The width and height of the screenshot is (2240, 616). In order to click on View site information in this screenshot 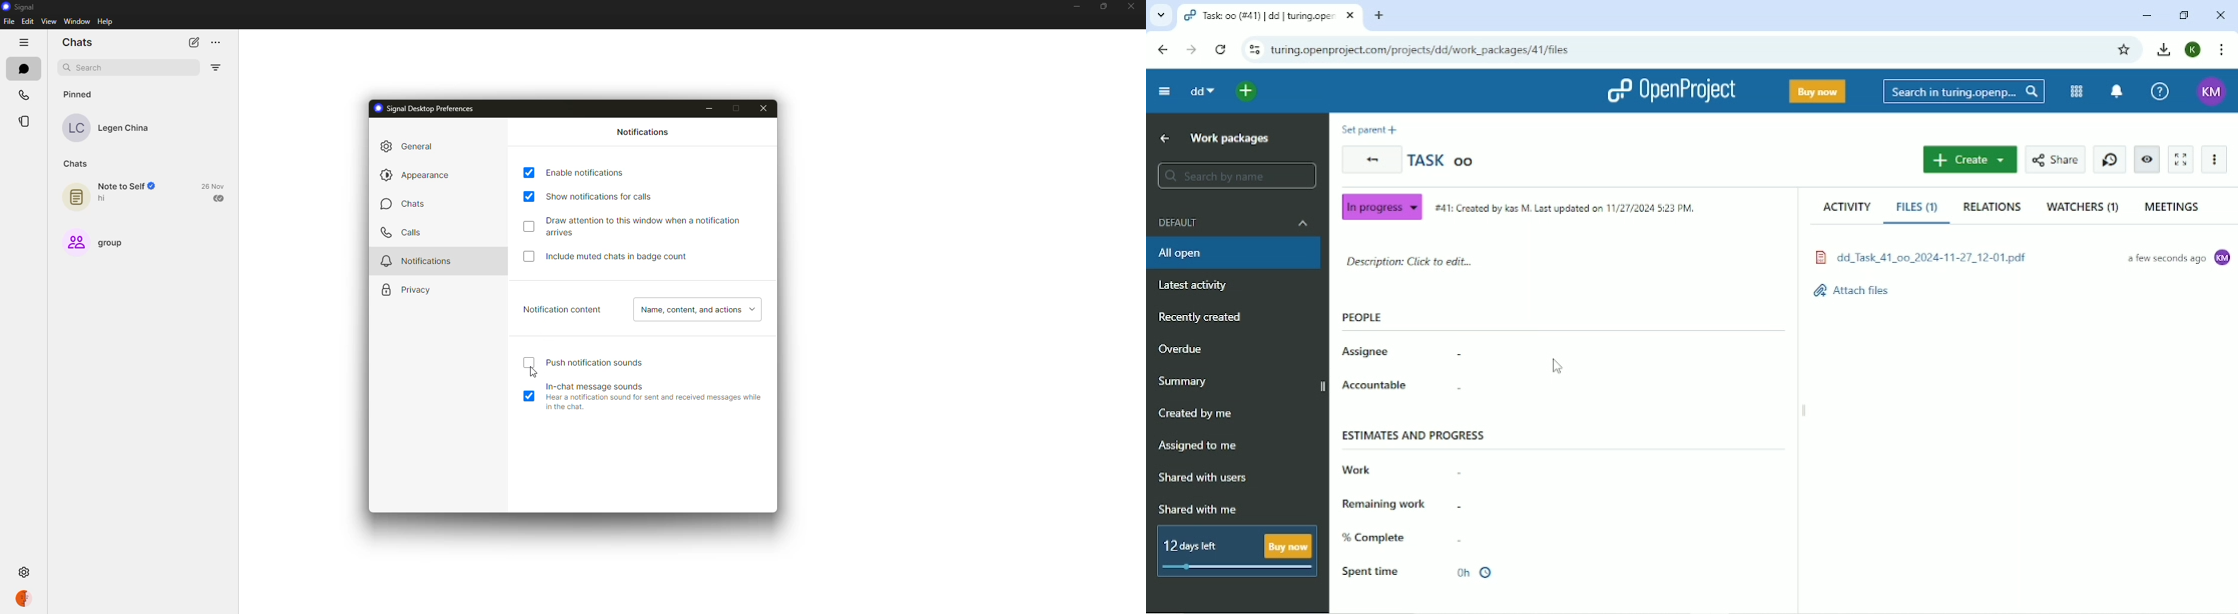, I will do `click(1255, 50)`.